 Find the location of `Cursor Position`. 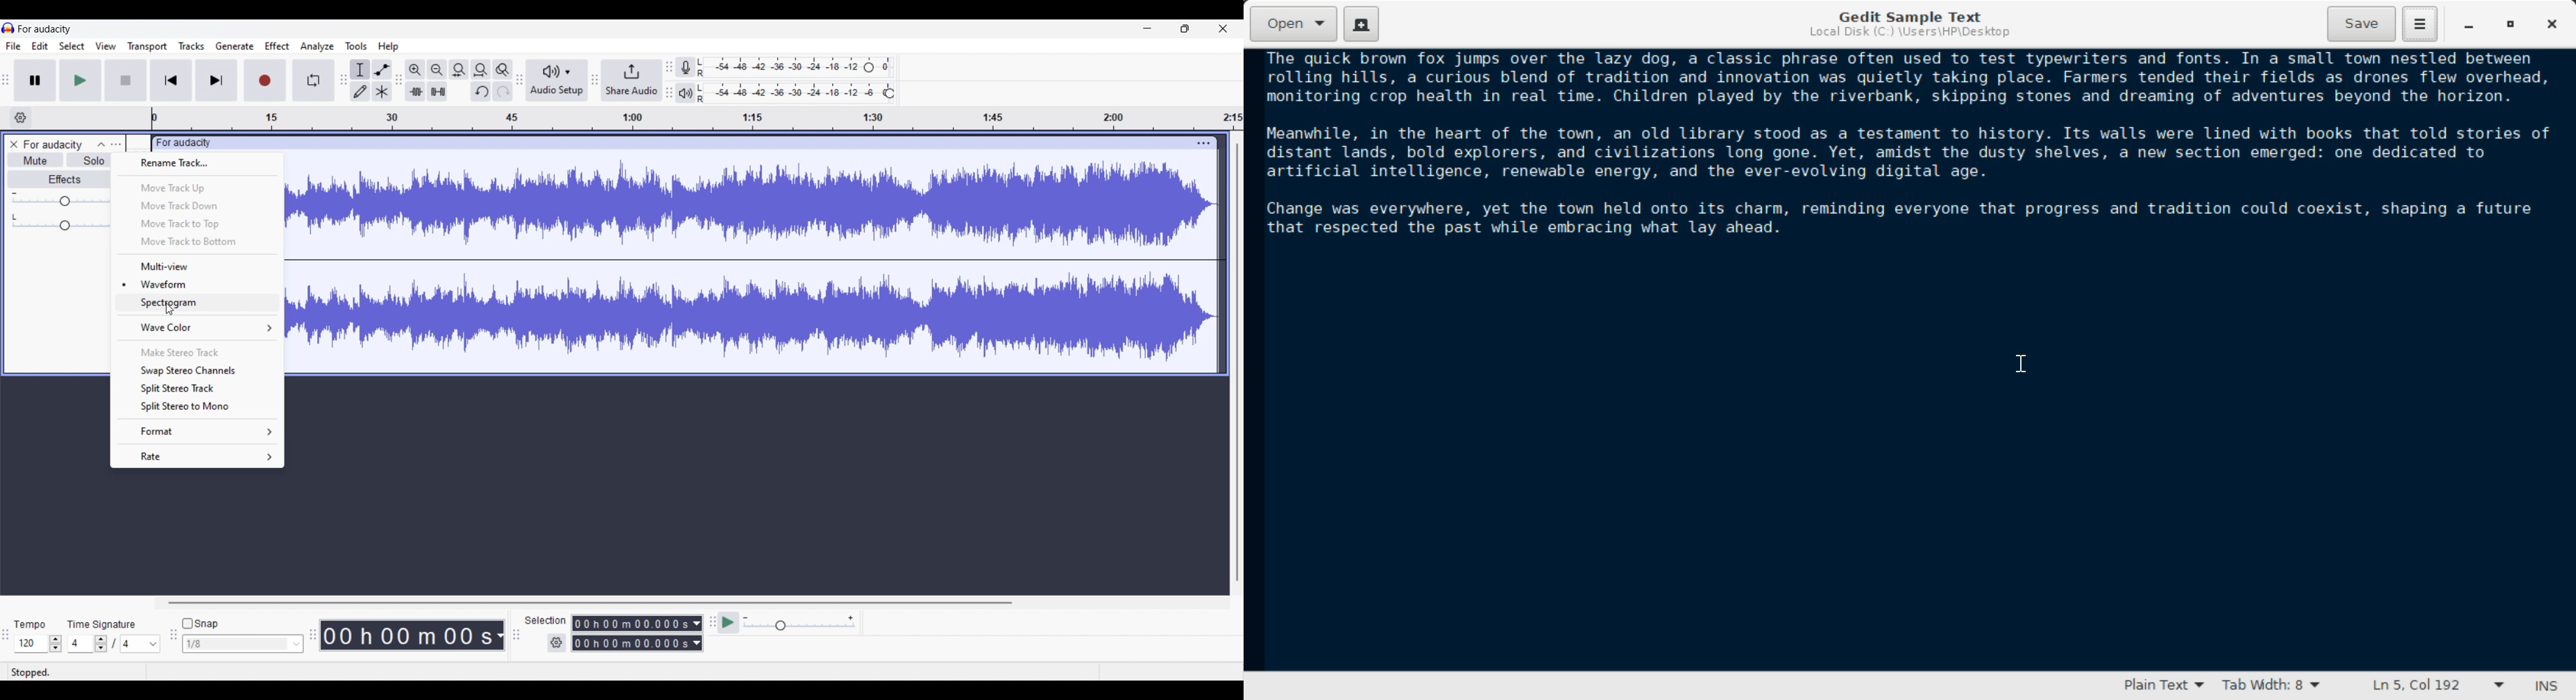

Cursor Position is located at coordinates (2022, 363).